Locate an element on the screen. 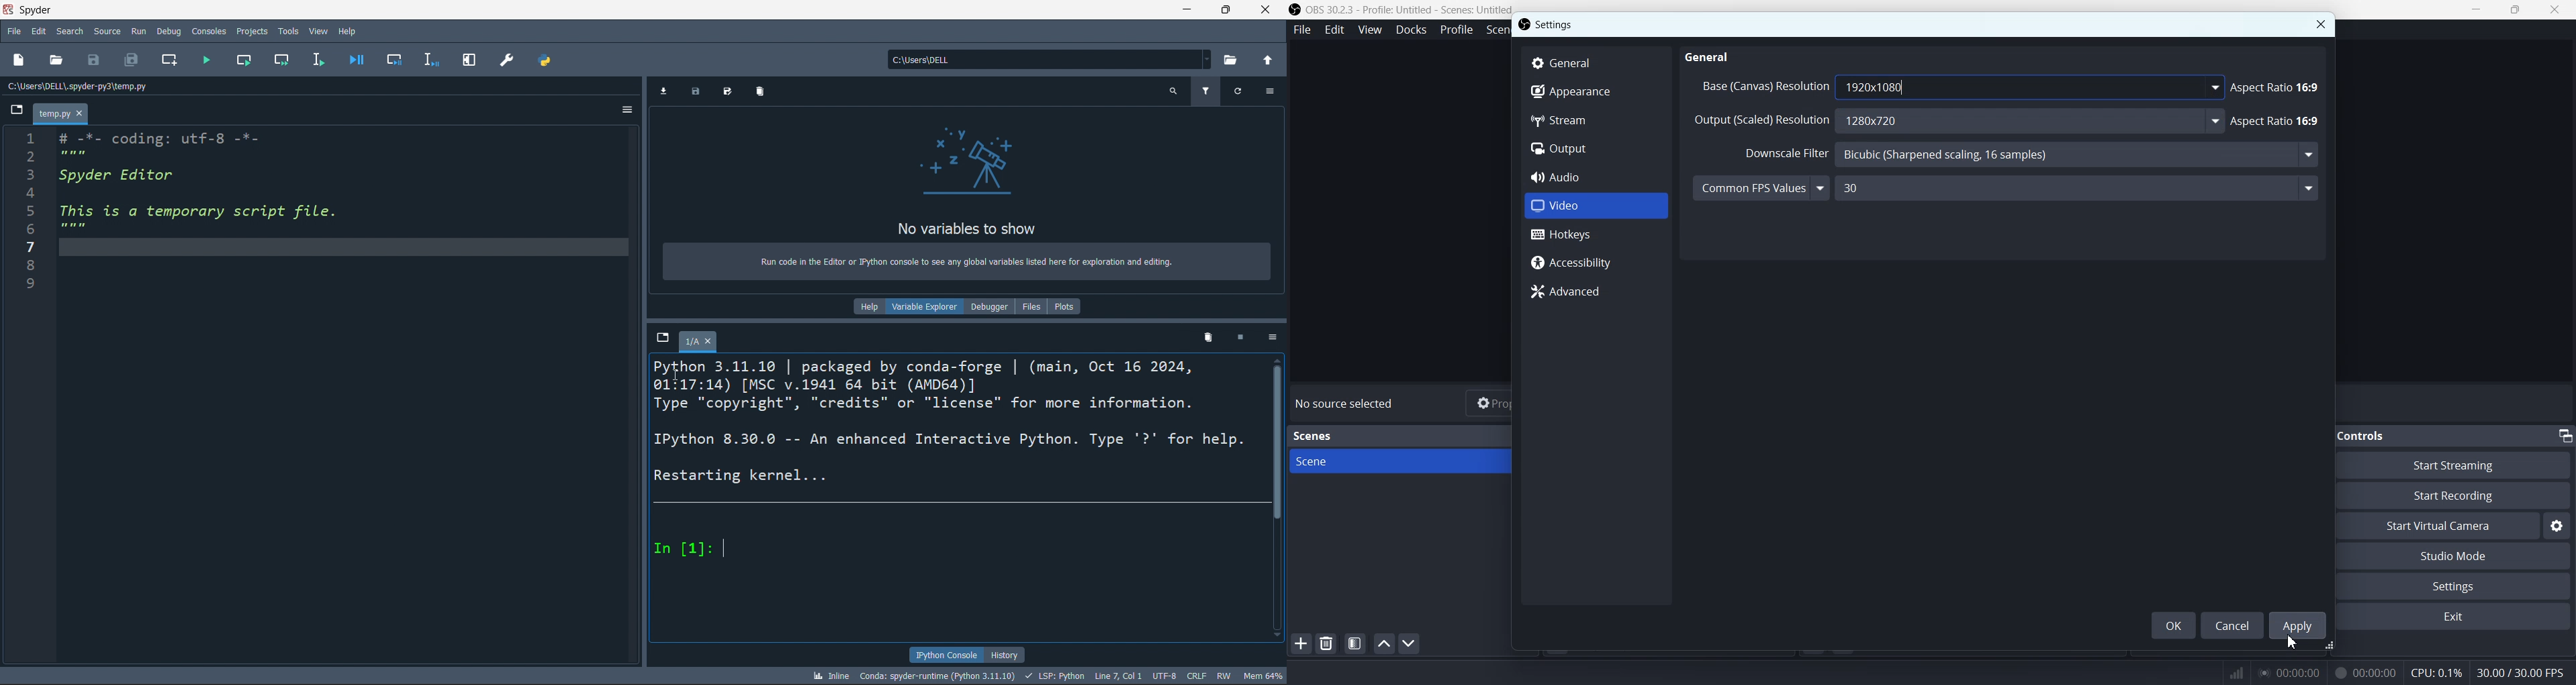 This screenshot has height=700, width=2576. debug file is located at coordinates (358, 61).